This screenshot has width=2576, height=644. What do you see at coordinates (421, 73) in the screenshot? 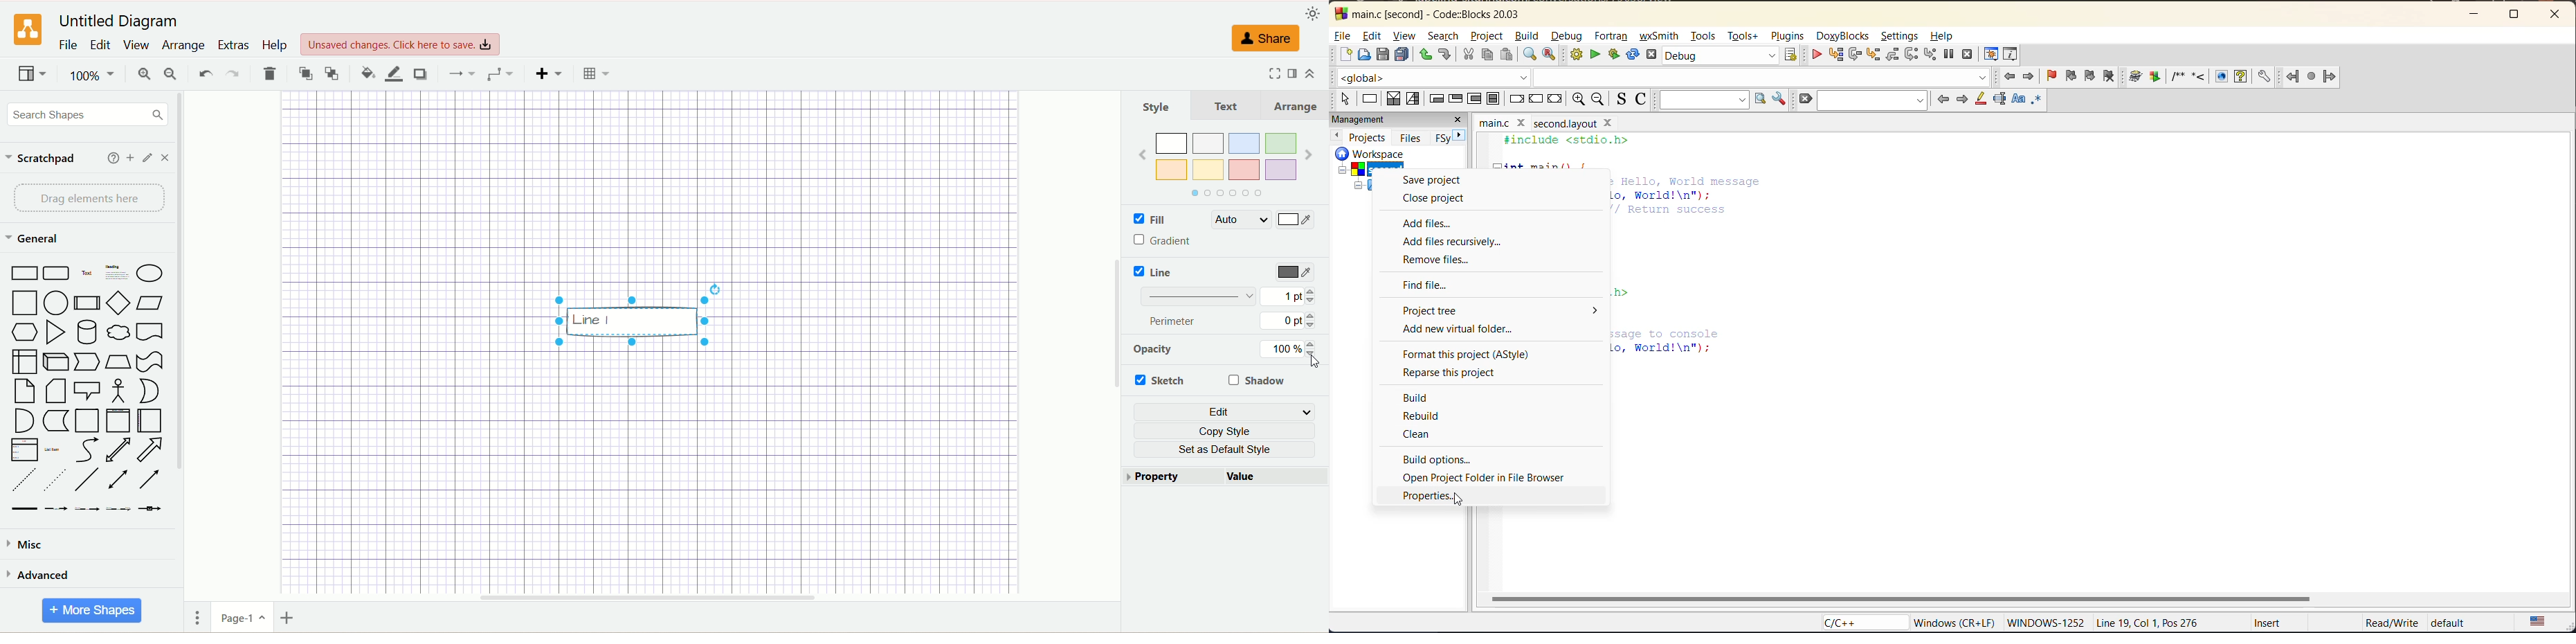
I see `shadow` at bounding box center [421, 73].